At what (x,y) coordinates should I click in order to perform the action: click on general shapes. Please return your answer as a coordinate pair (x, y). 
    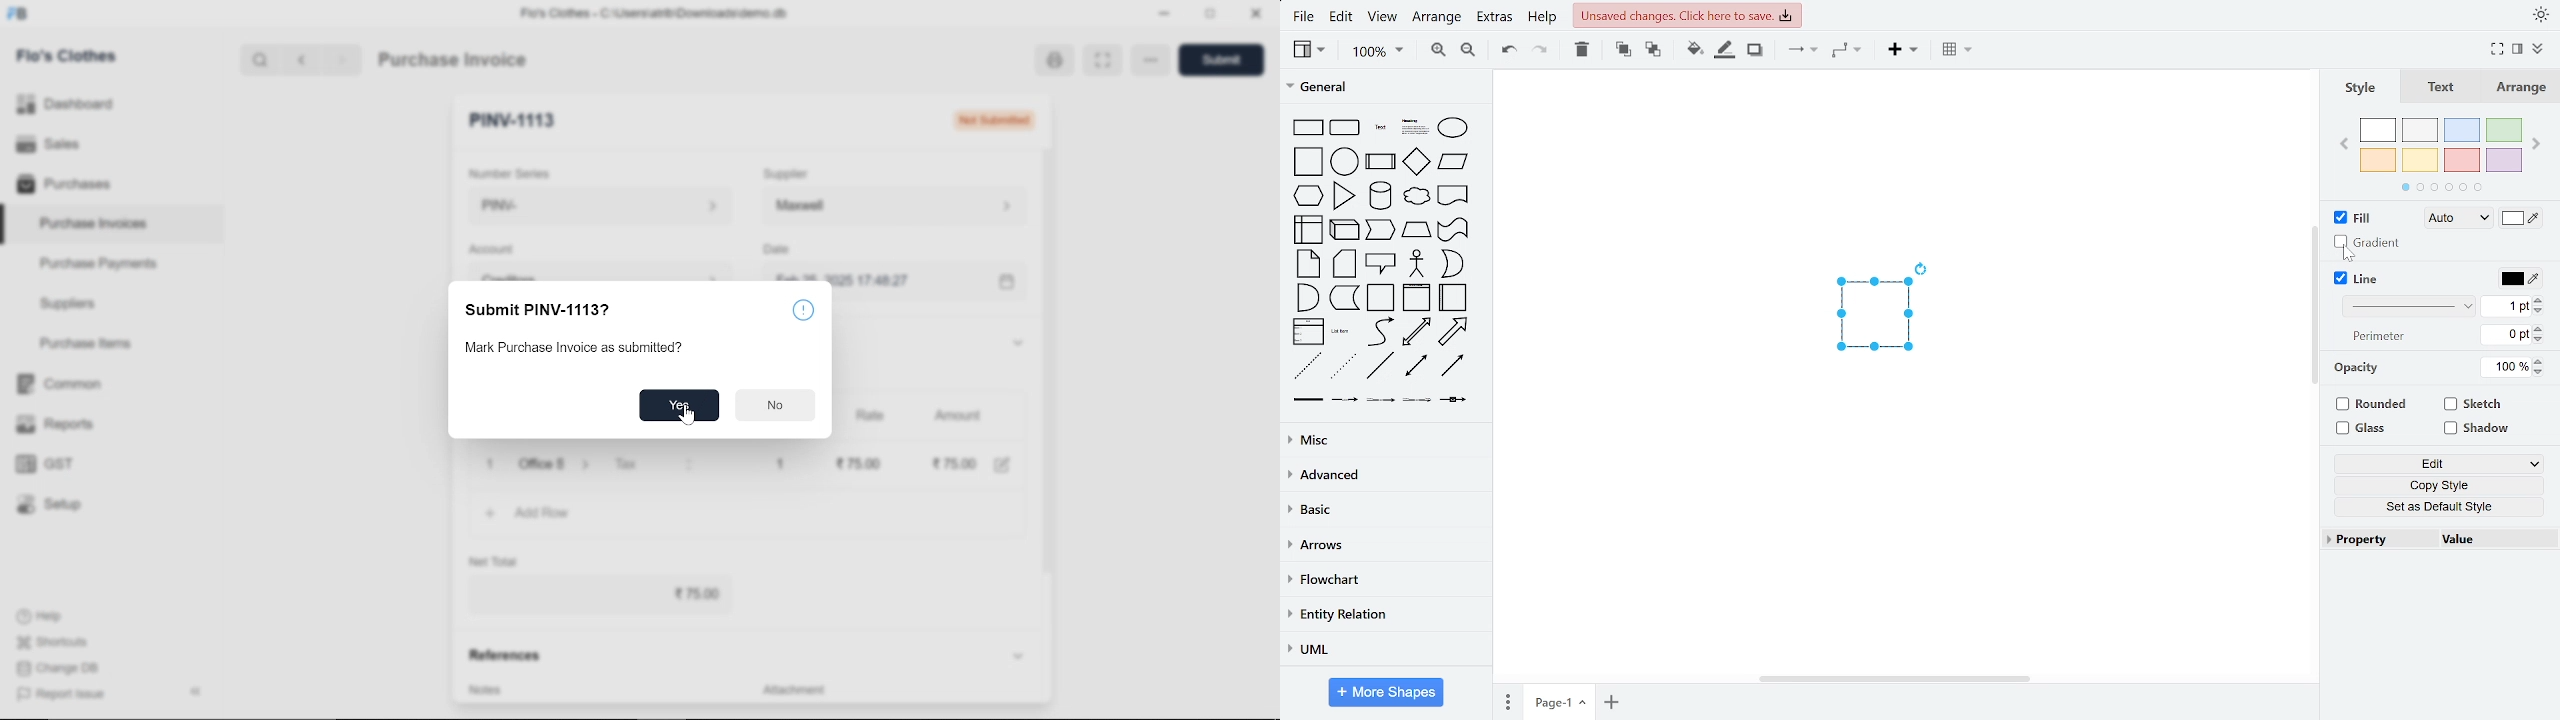
    Looking at the image, I should click on (1344, 296).